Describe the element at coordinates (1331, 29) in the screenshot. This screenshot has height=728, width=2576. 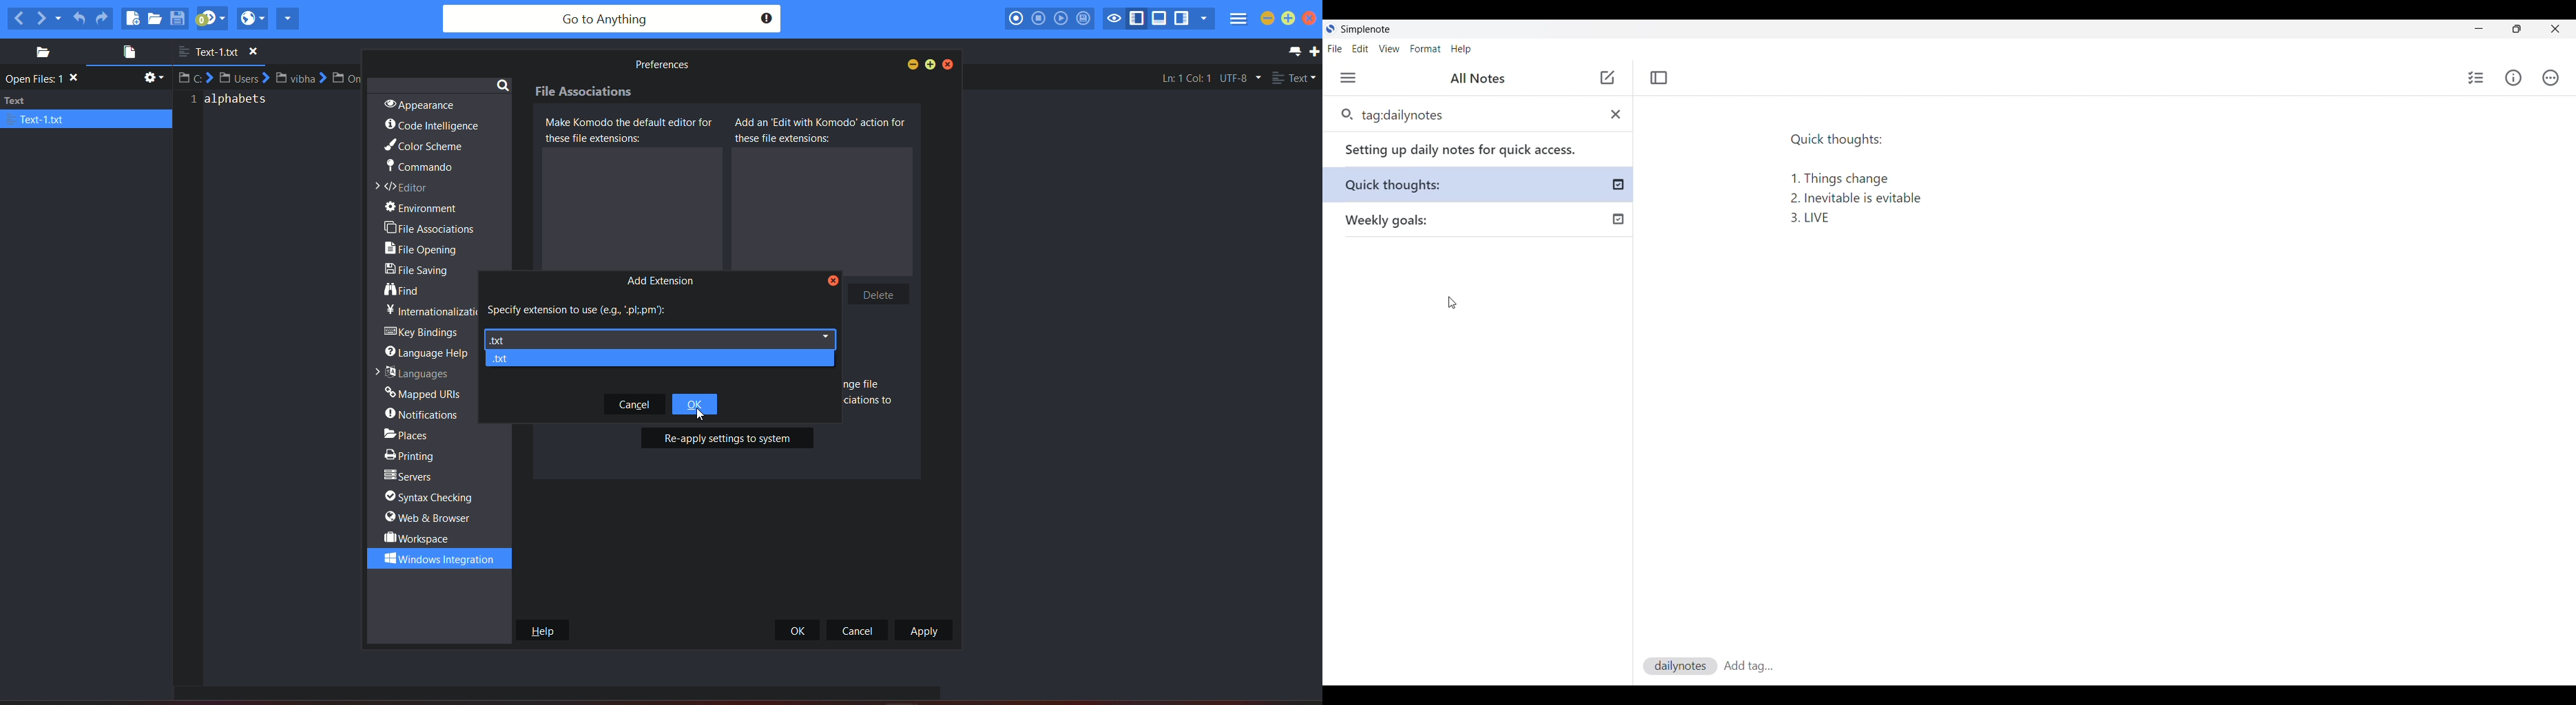
I see `Software logo` at that location.